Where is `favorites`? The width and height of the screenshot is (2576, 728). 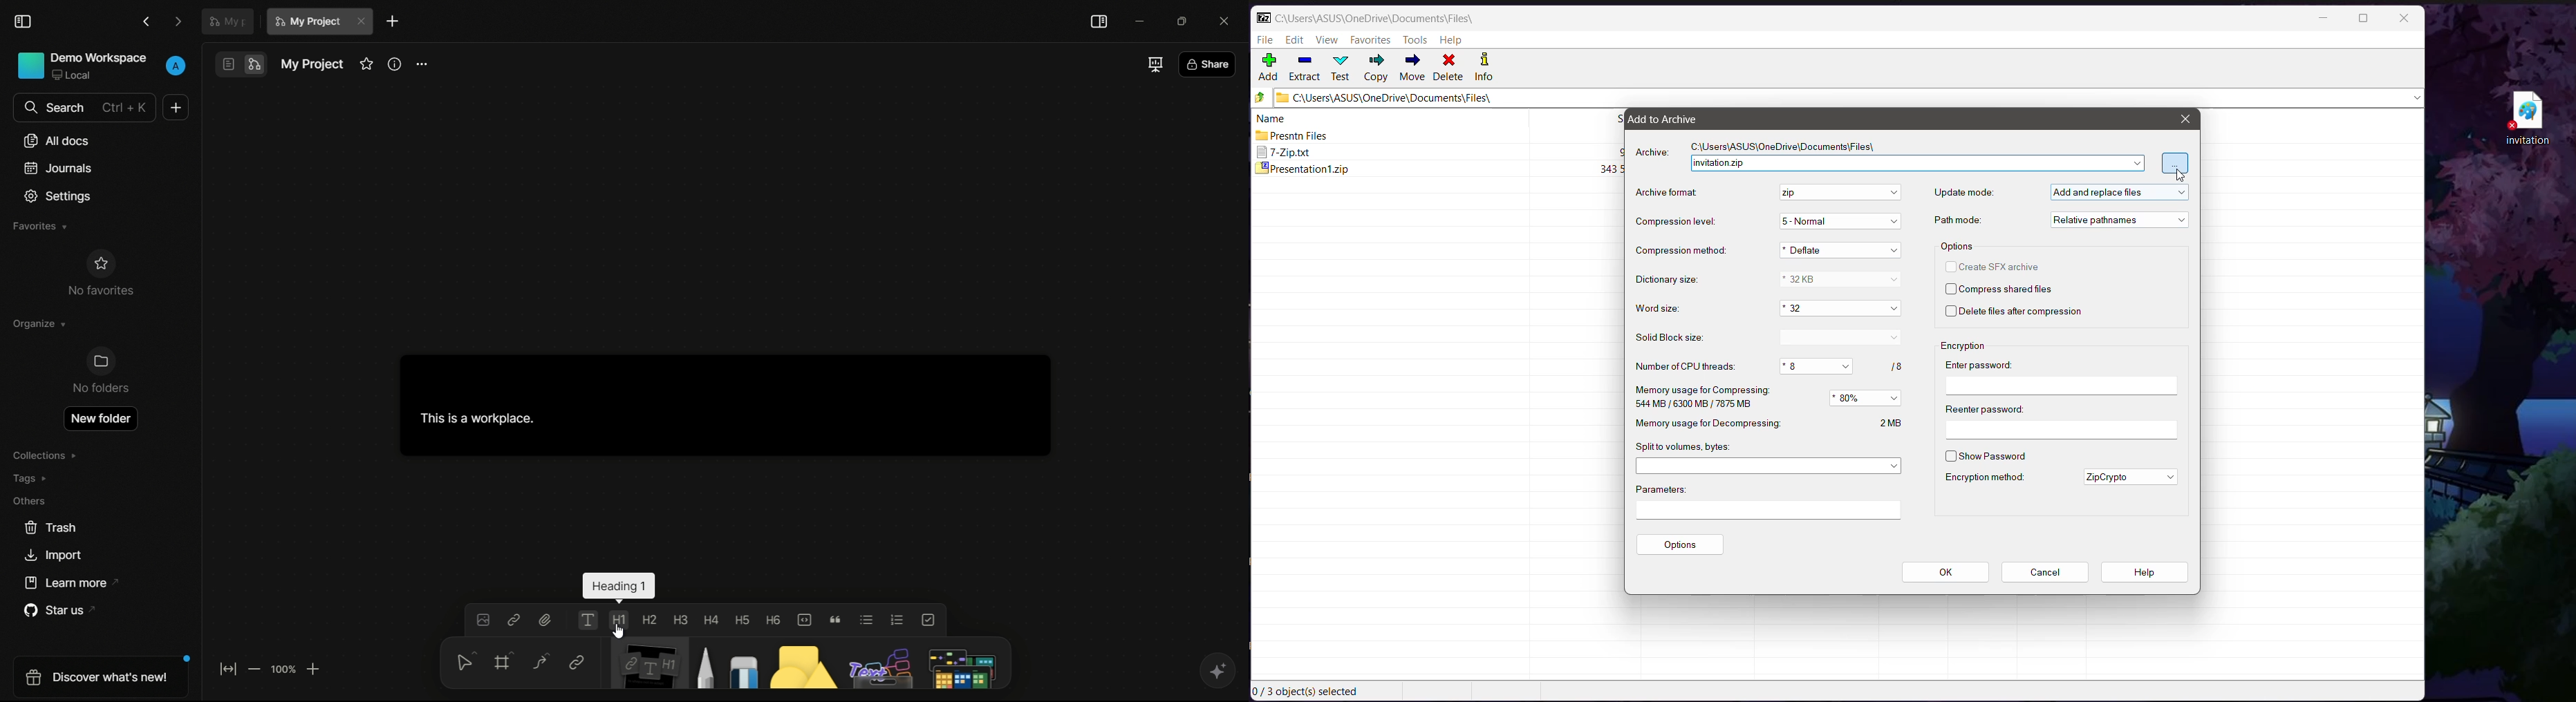
favorites is located at coordinates (40, 228).